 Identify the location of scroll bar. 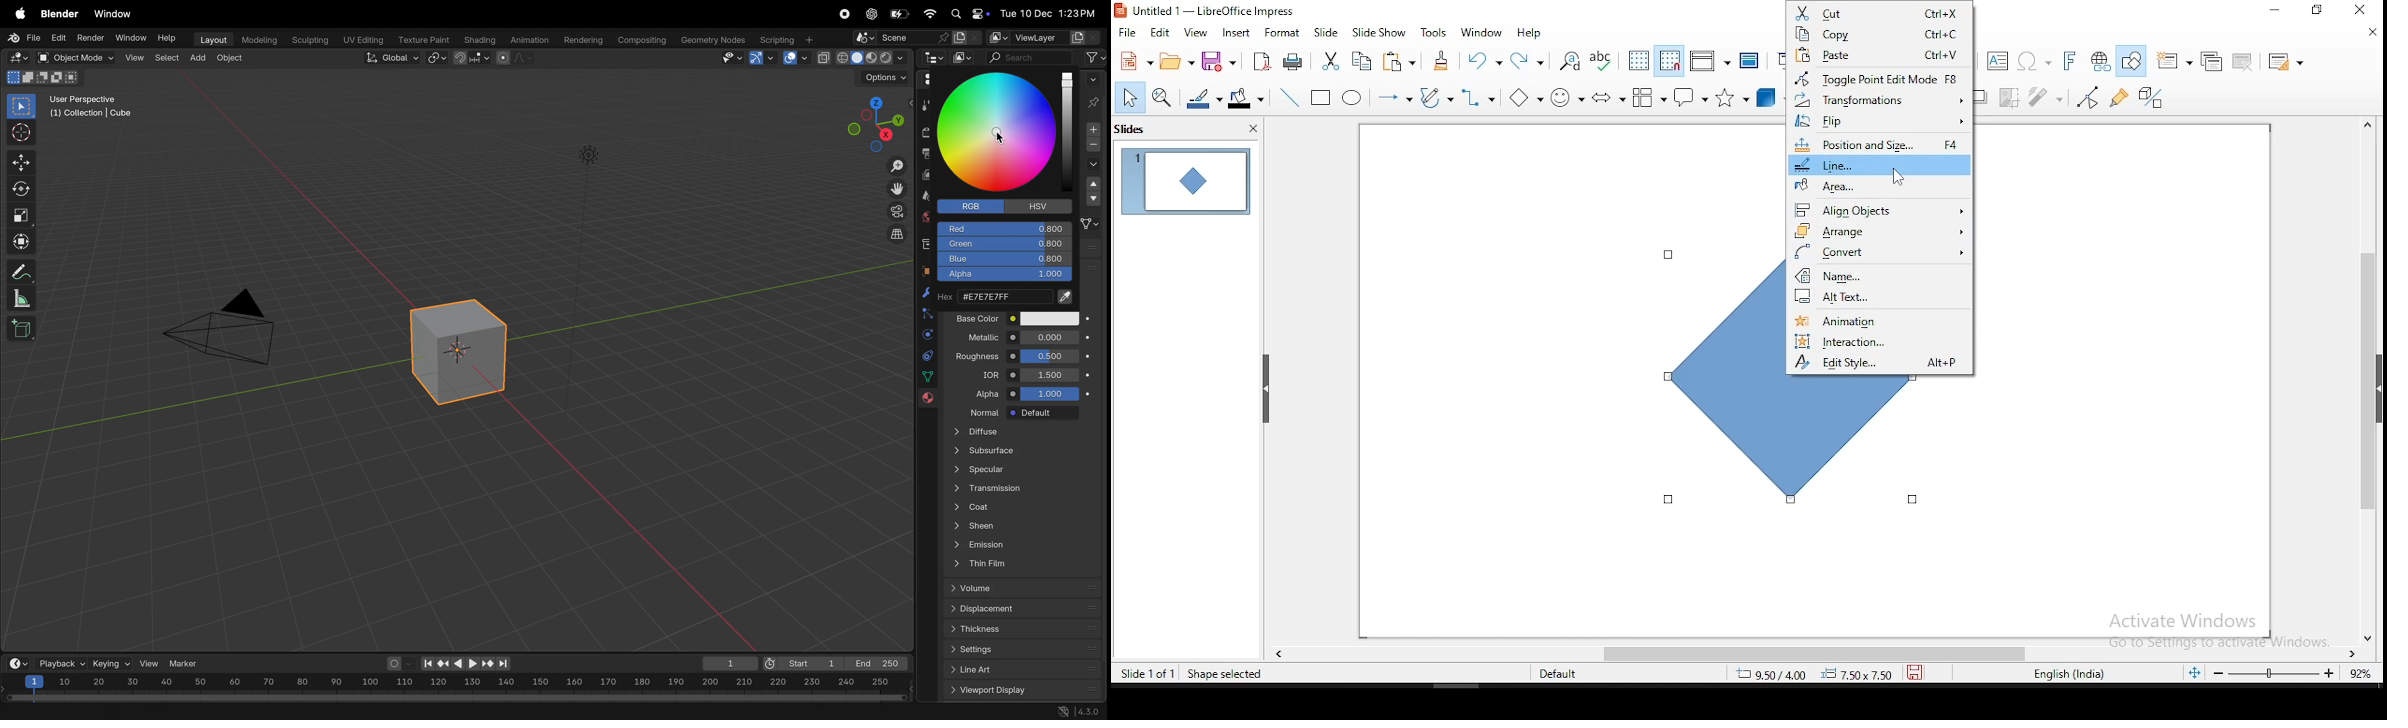
(1794, 651).